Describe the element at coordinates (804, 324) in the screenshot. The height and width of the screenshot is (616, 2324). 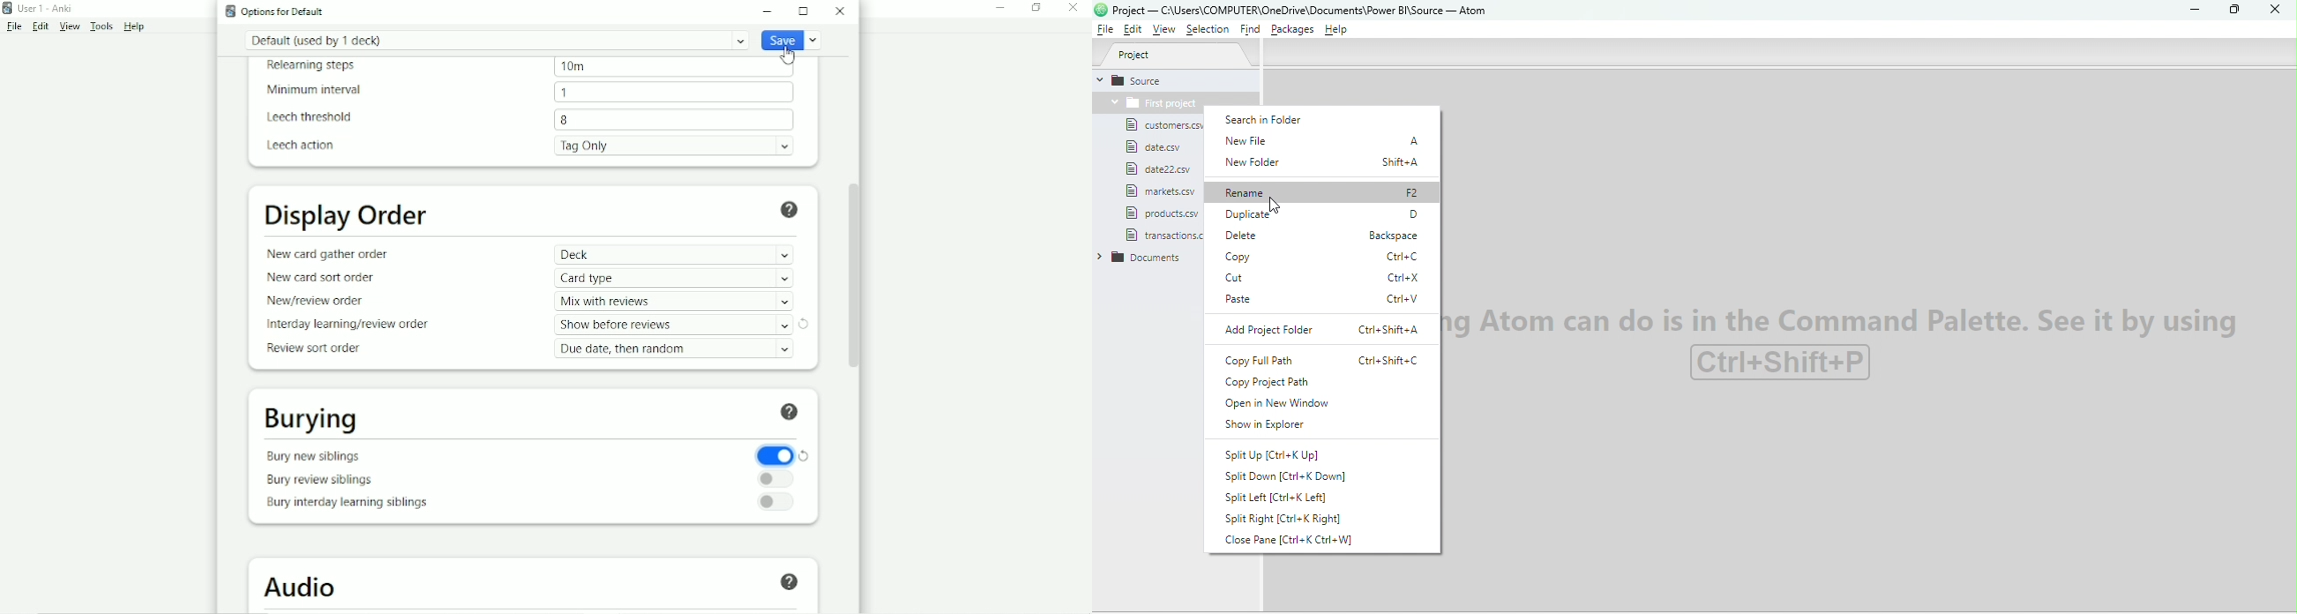
I see `Restore this setting to its default value` at that location.